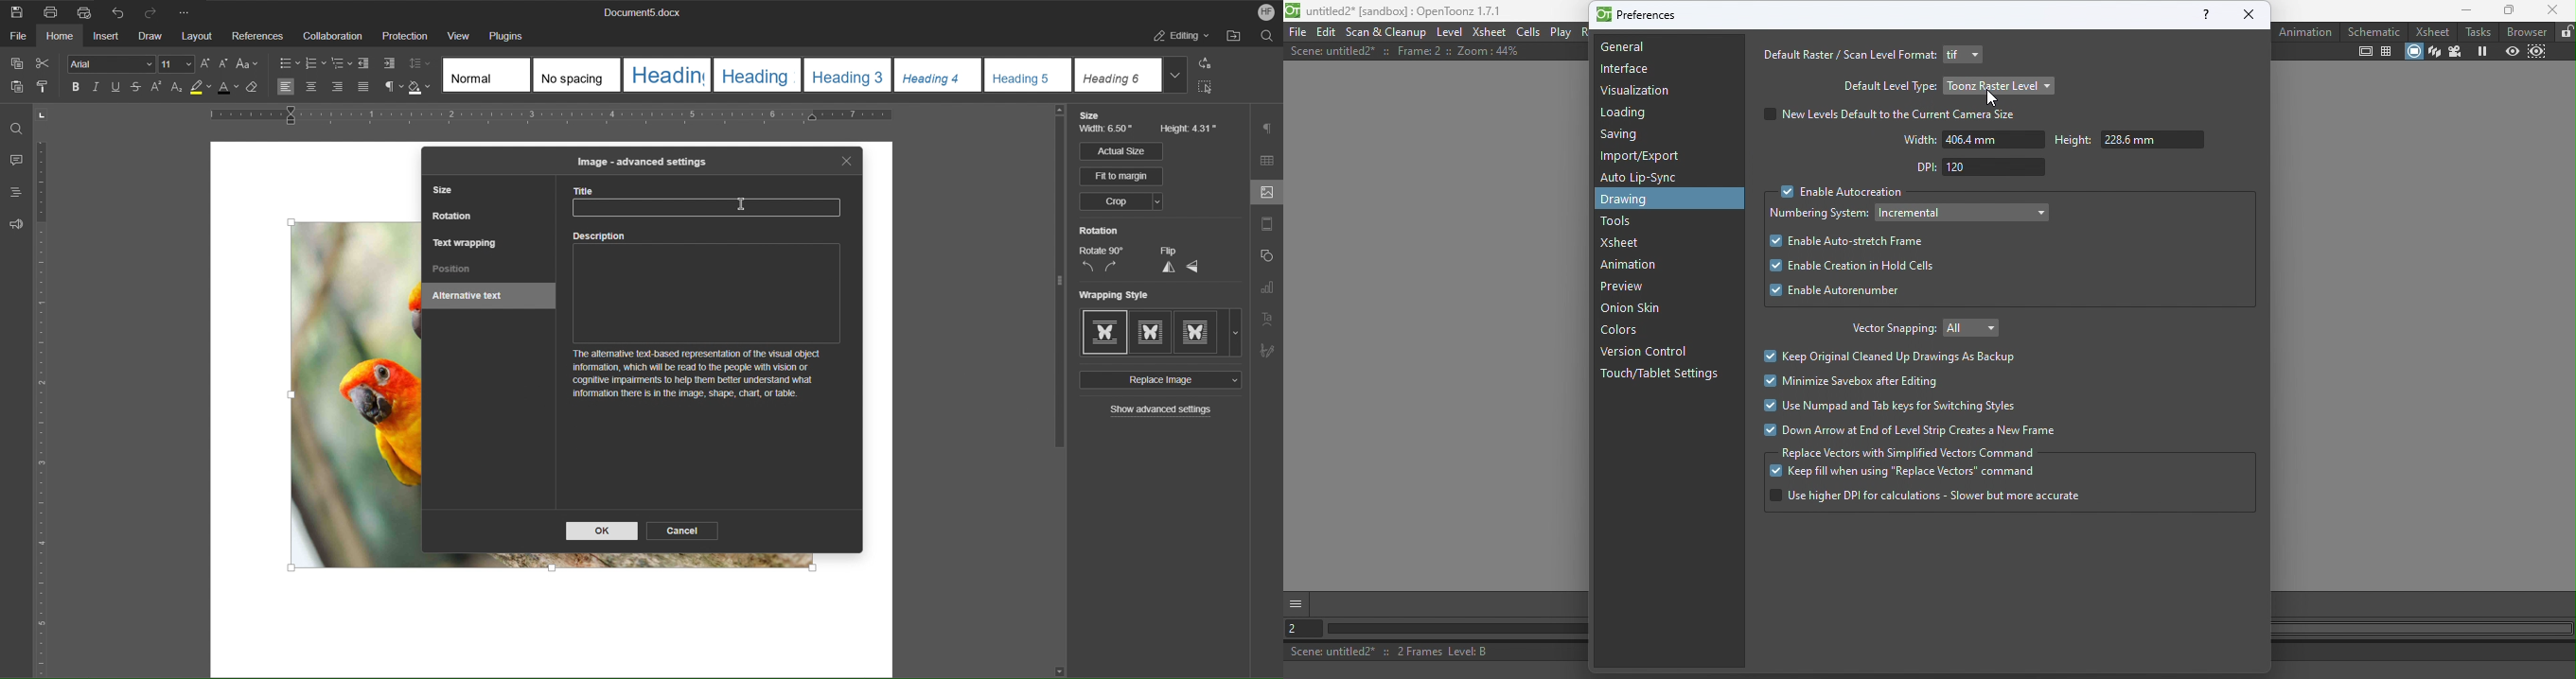  I want to click on Text Style, so click(817, 75).